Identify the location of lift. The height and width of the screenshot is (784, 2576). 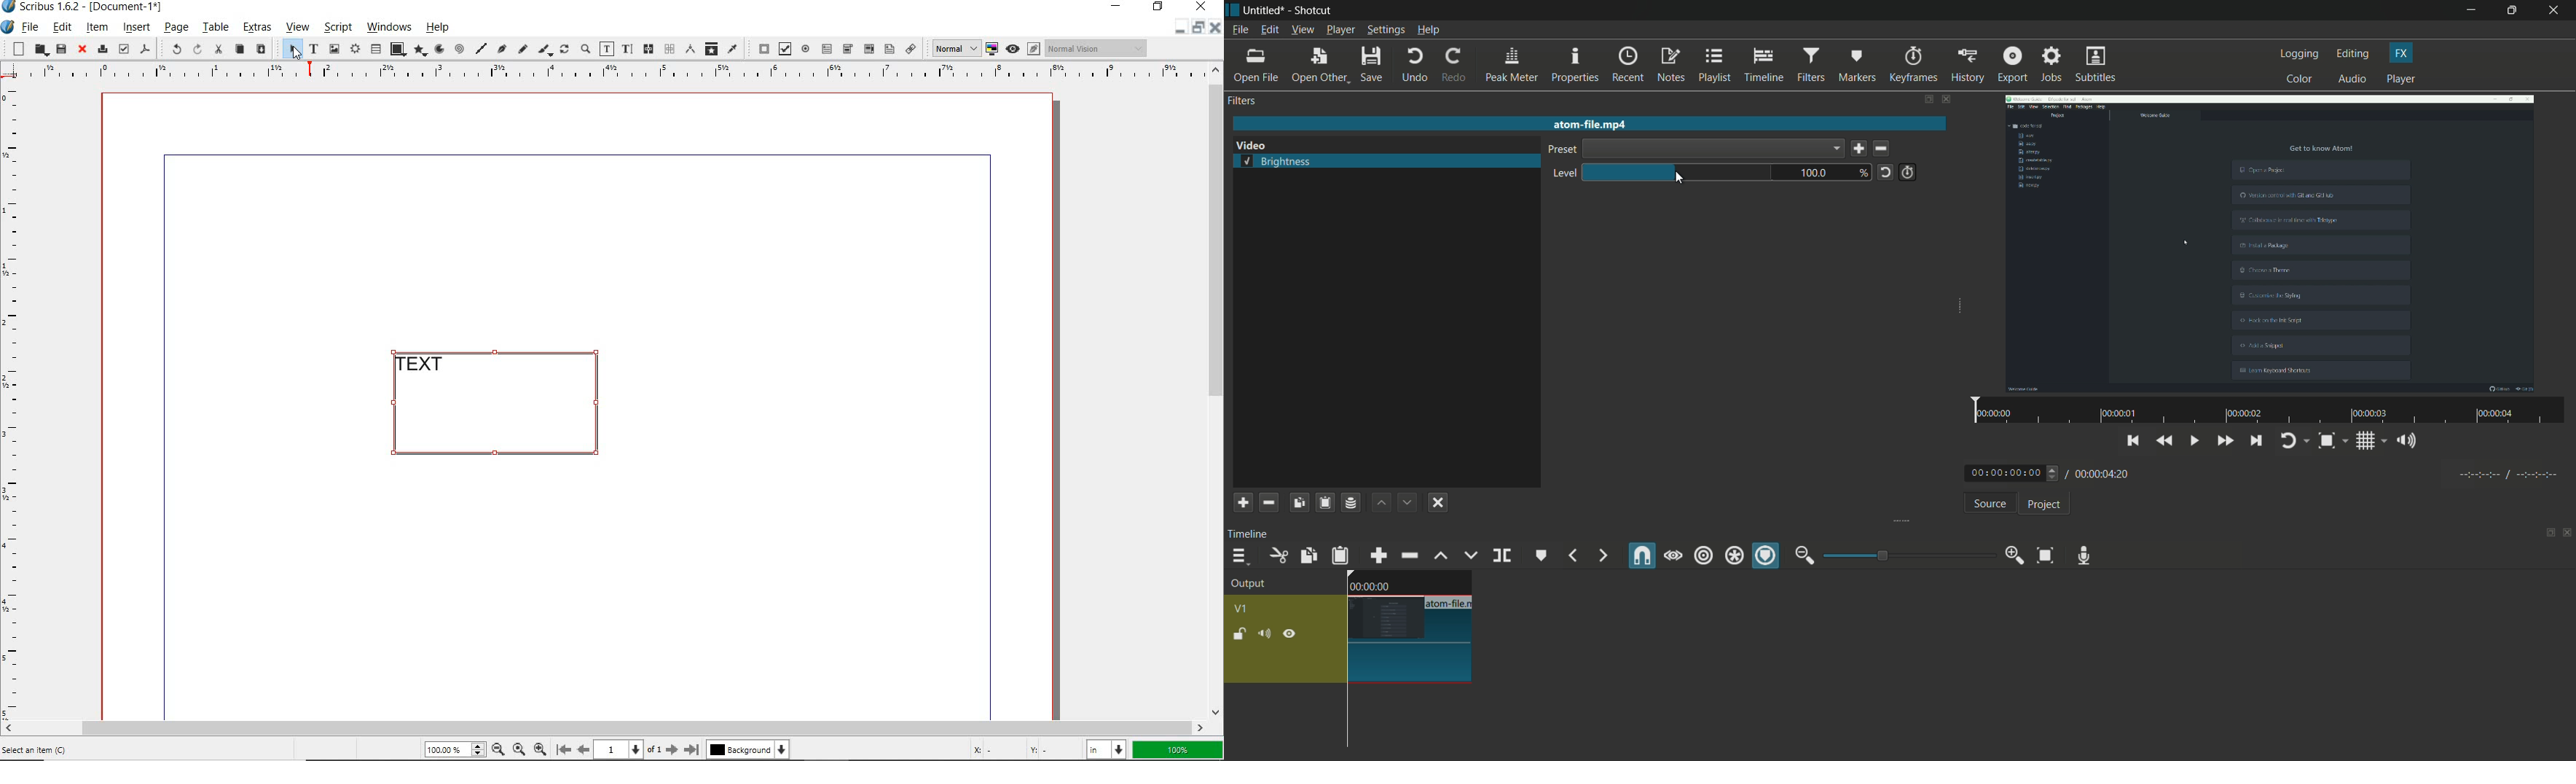
(1440, 555).